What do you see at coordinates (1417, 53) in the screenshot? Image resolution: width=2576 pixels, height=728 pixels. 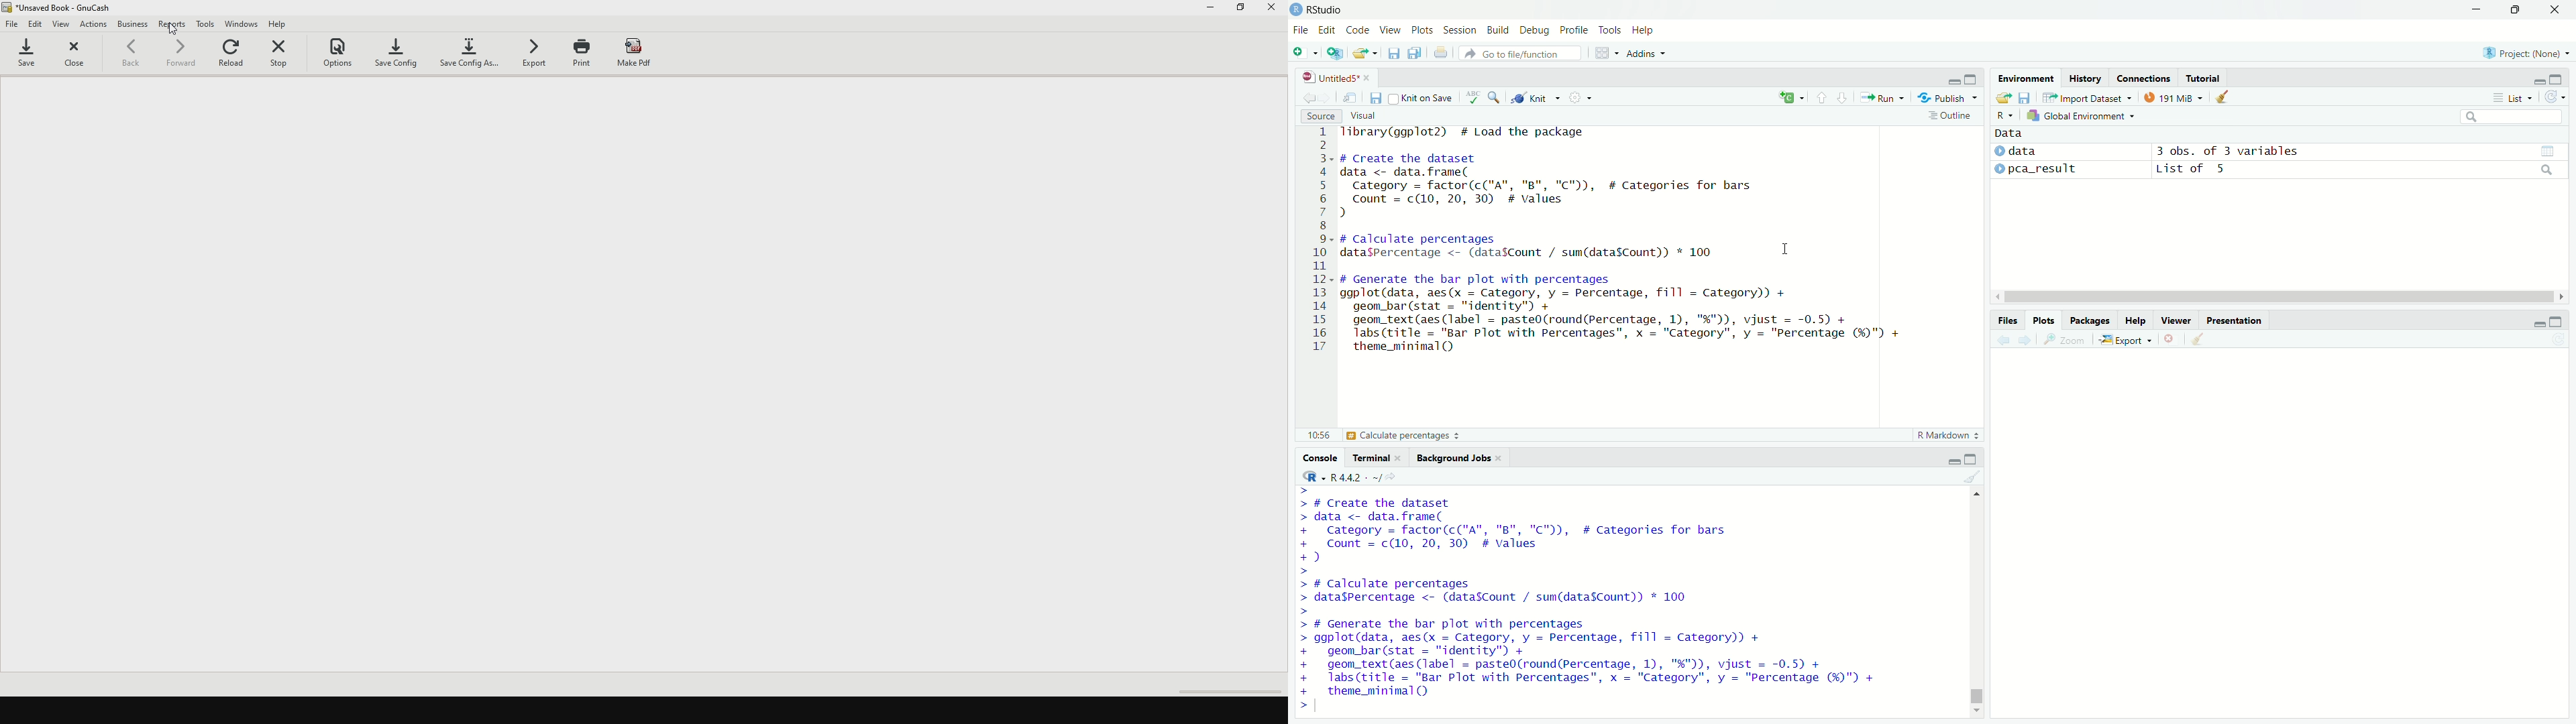 I see `save all` at bounding box center [1417, 53].